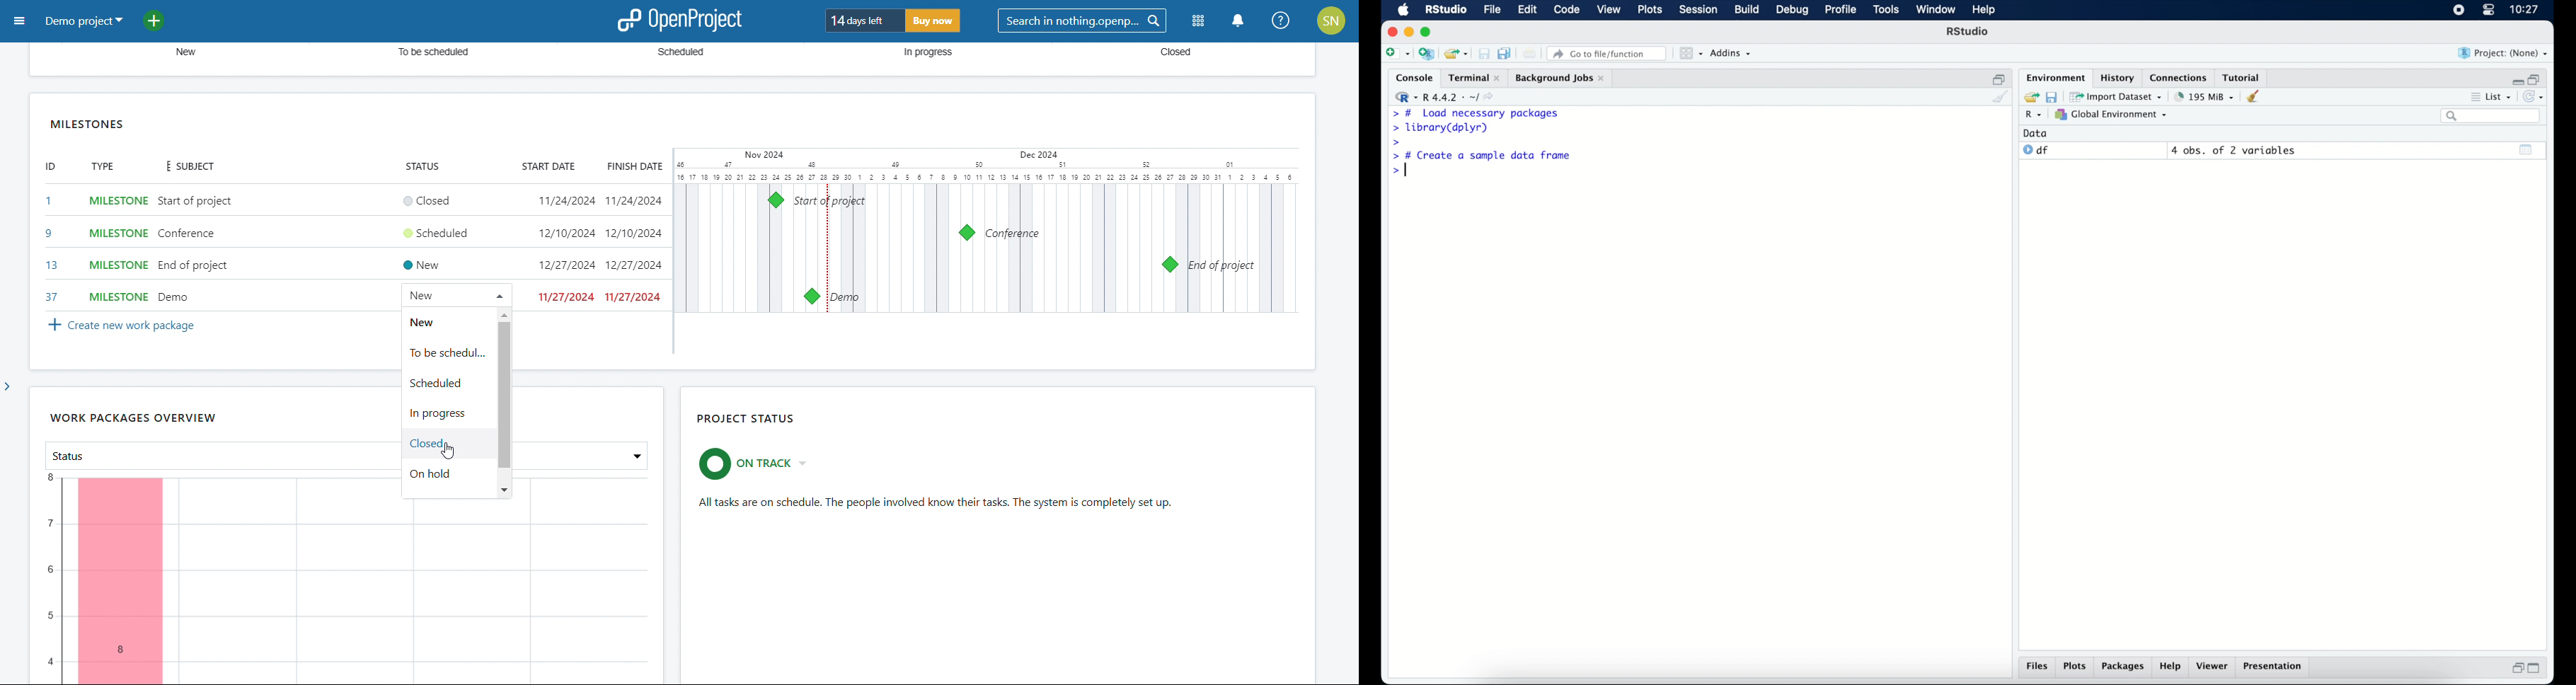 The height and width of the screenshot is (700, 2576). What do you see at coordinates (2117, 96) in the screenshot?
I see `import dataset` at bounding box center [2117, 96].